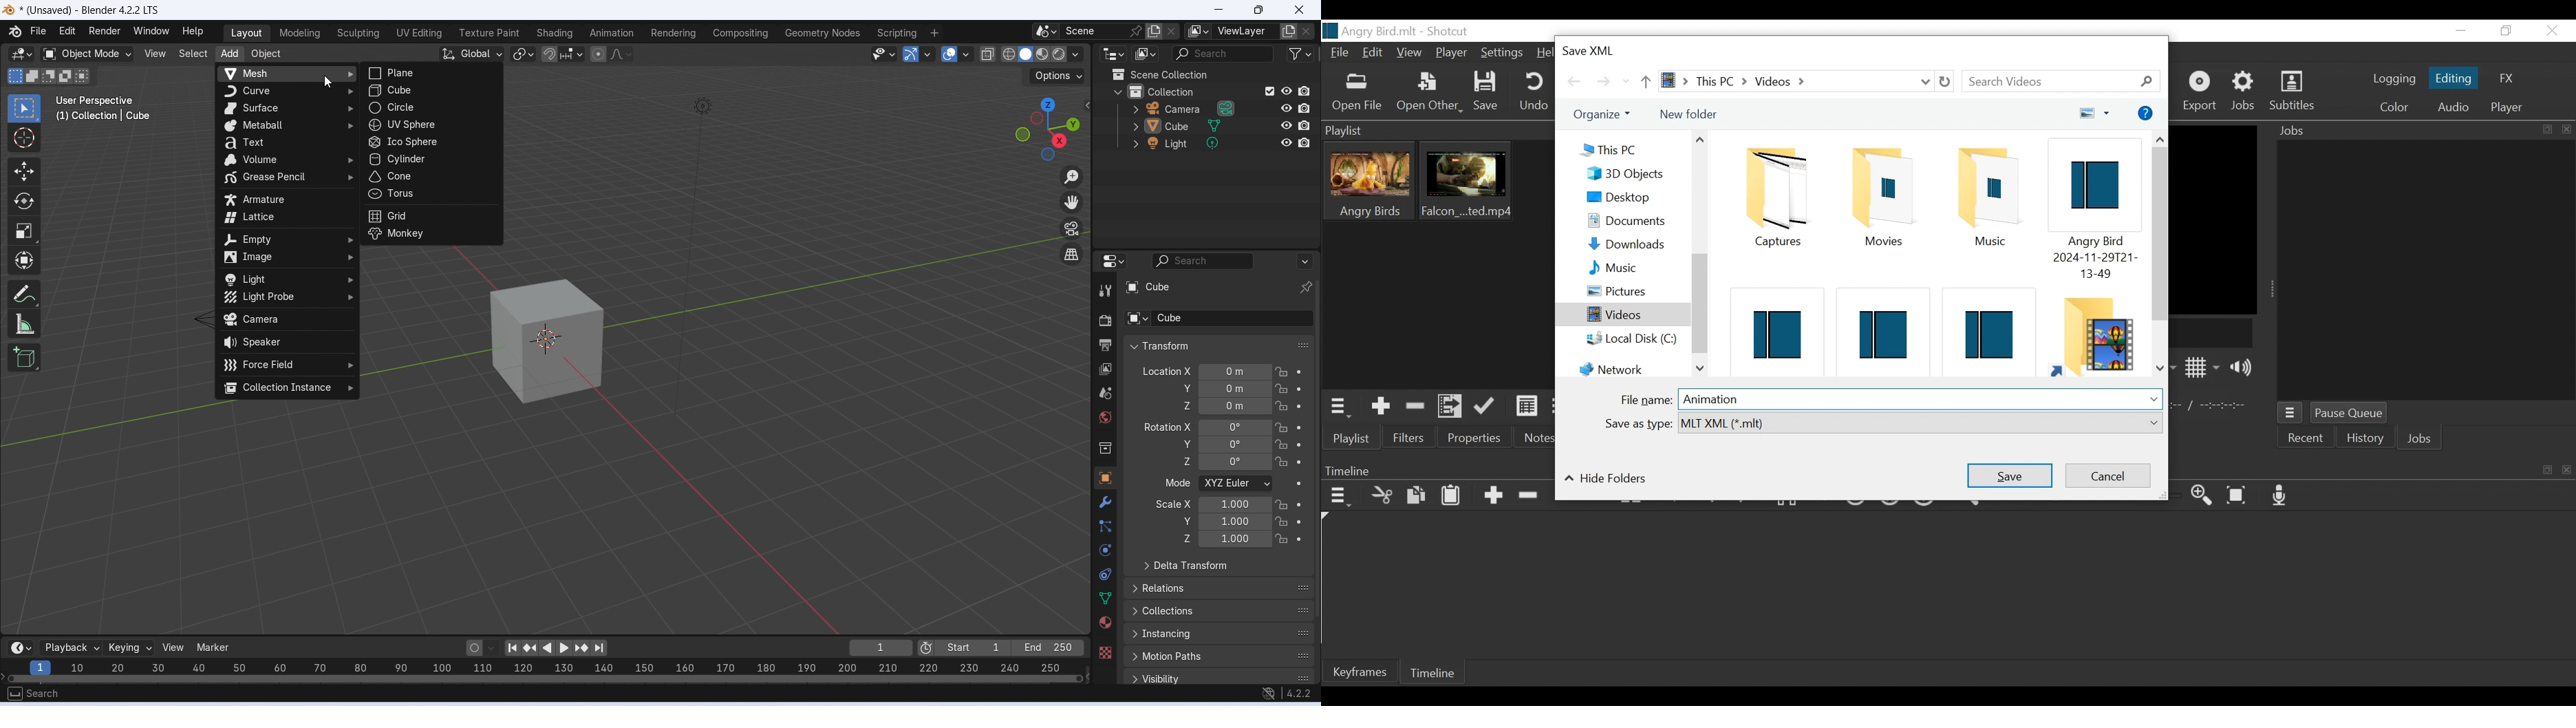  Describe the element at coordinates (1191, 74) in the screenshot. I see `scene collection` at that location.